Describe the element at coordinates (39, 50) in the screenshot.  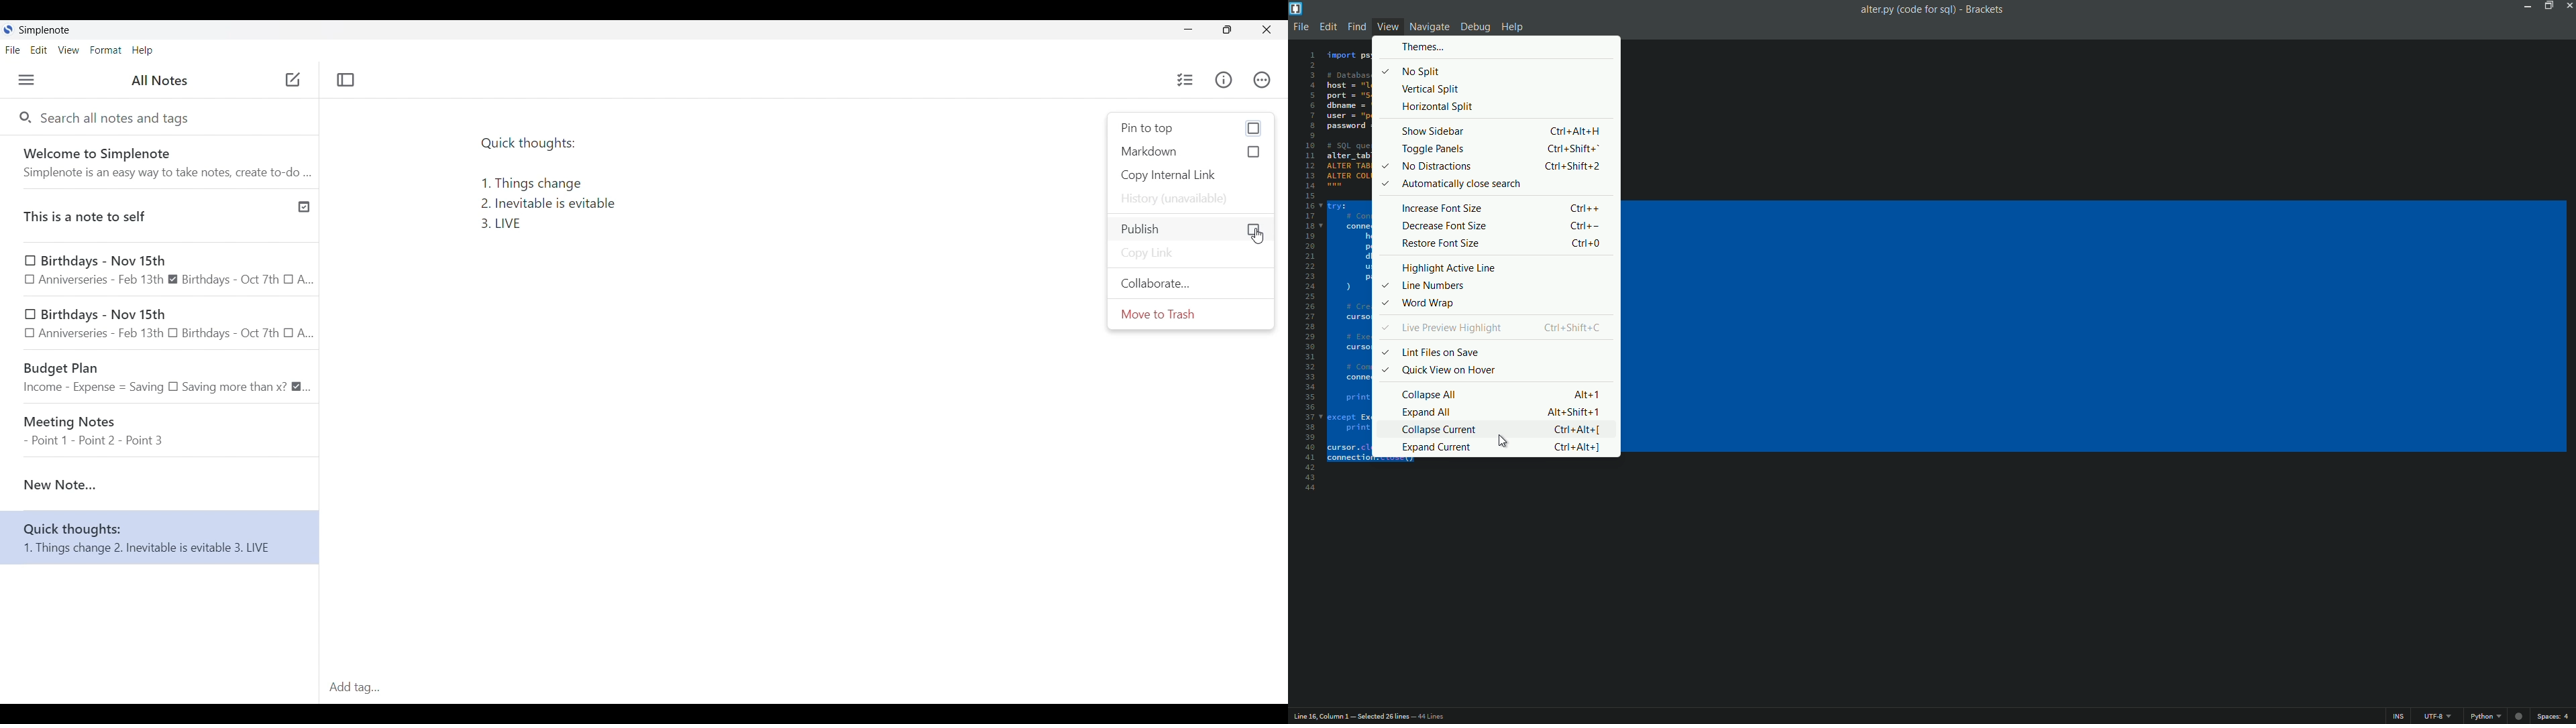
I see `Edit menu` at that location.